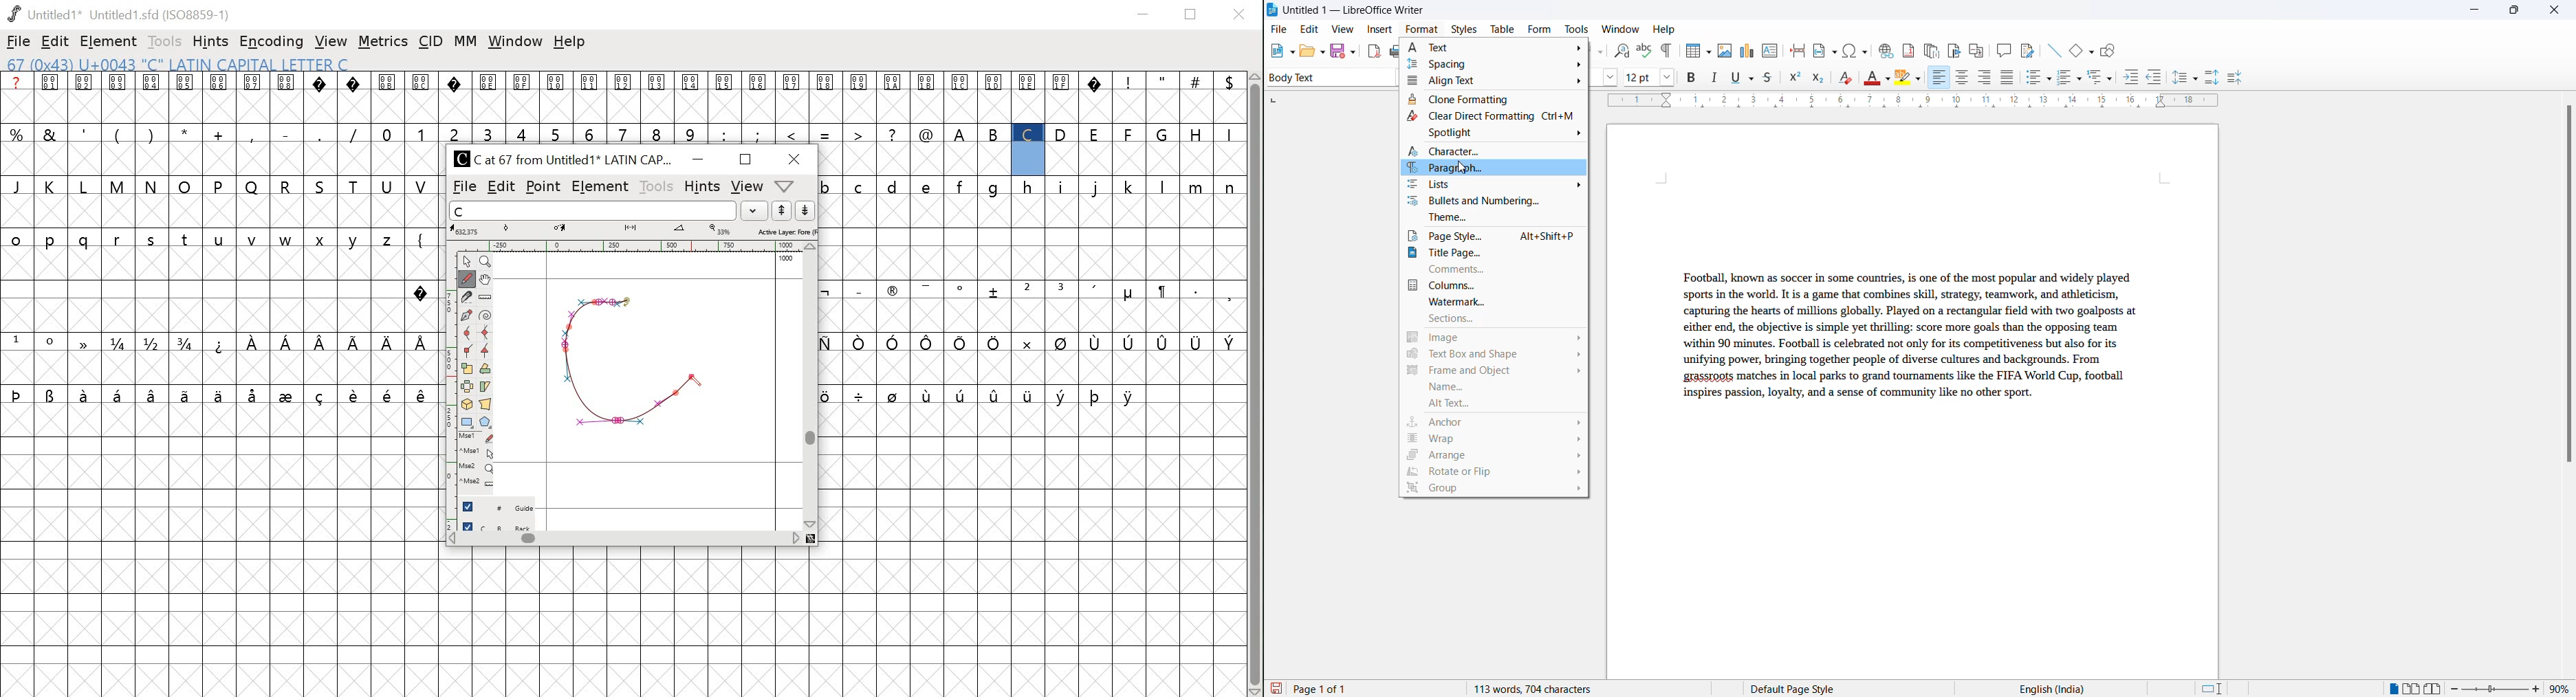 The width and height of the screenshot is (2576, 700). What do you see at coordinates (486, 422) in the screenshot?
I see `polygon/star` at bounding box center [486, 422].